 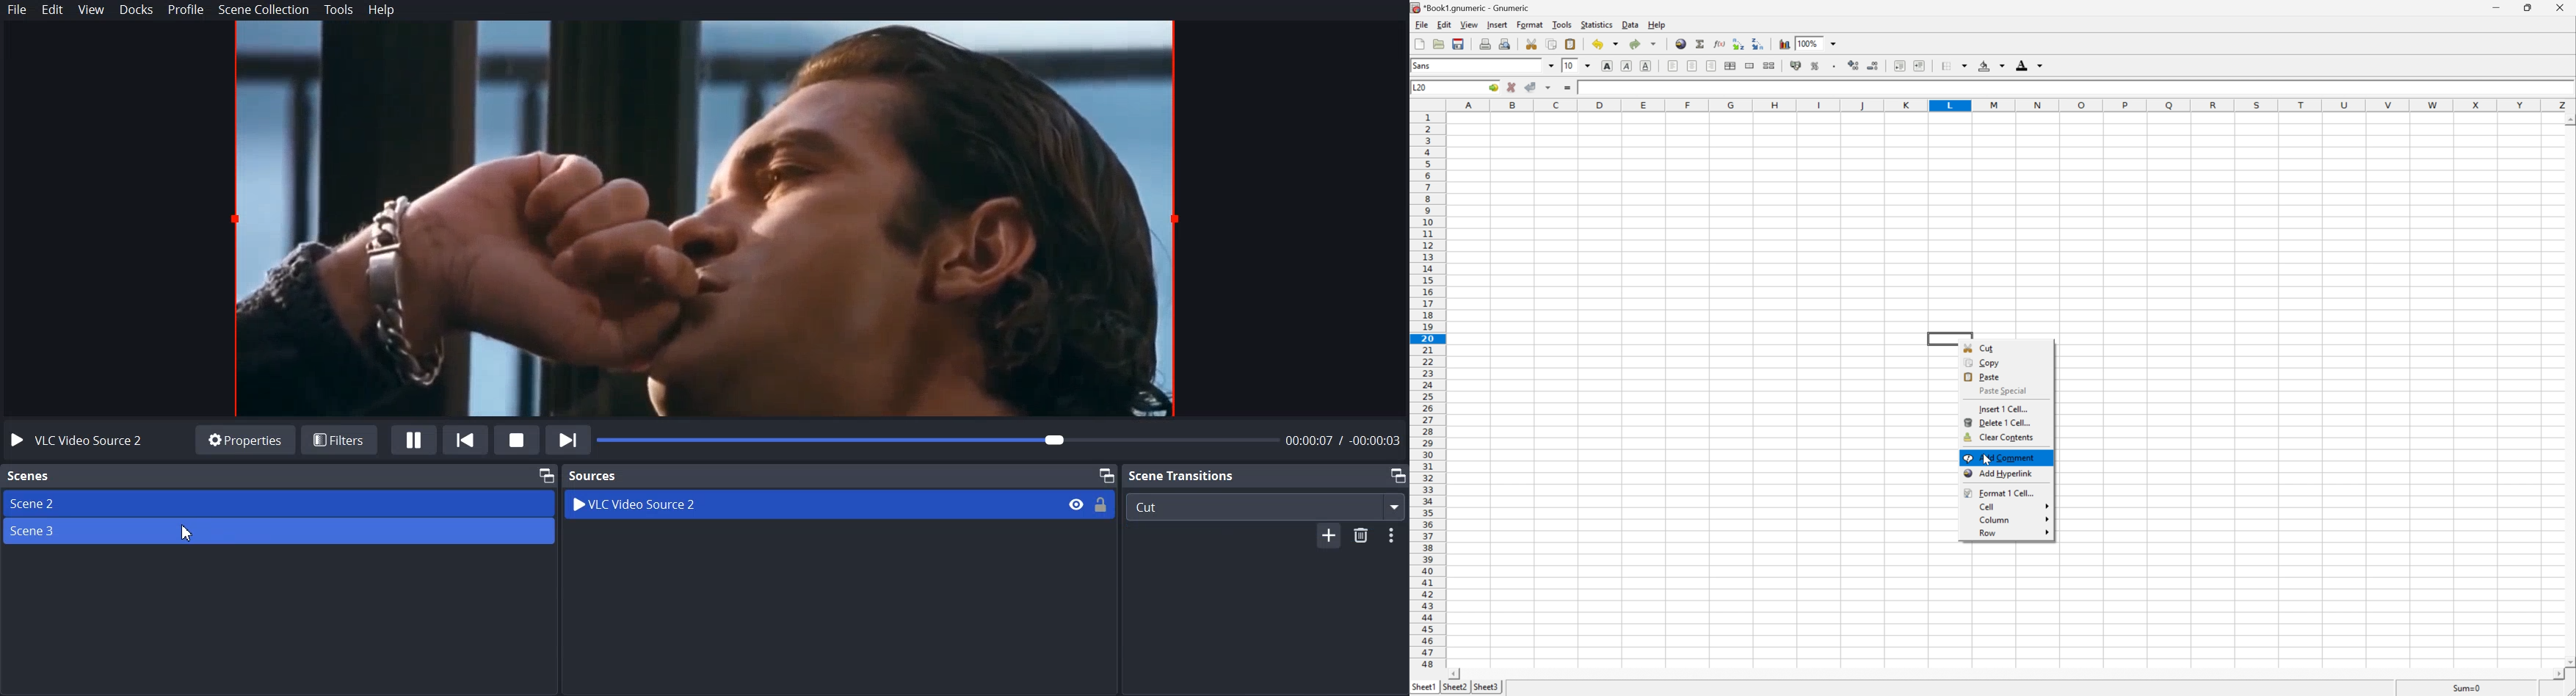 I want to click on Insert, so click(x=1499, y=23).